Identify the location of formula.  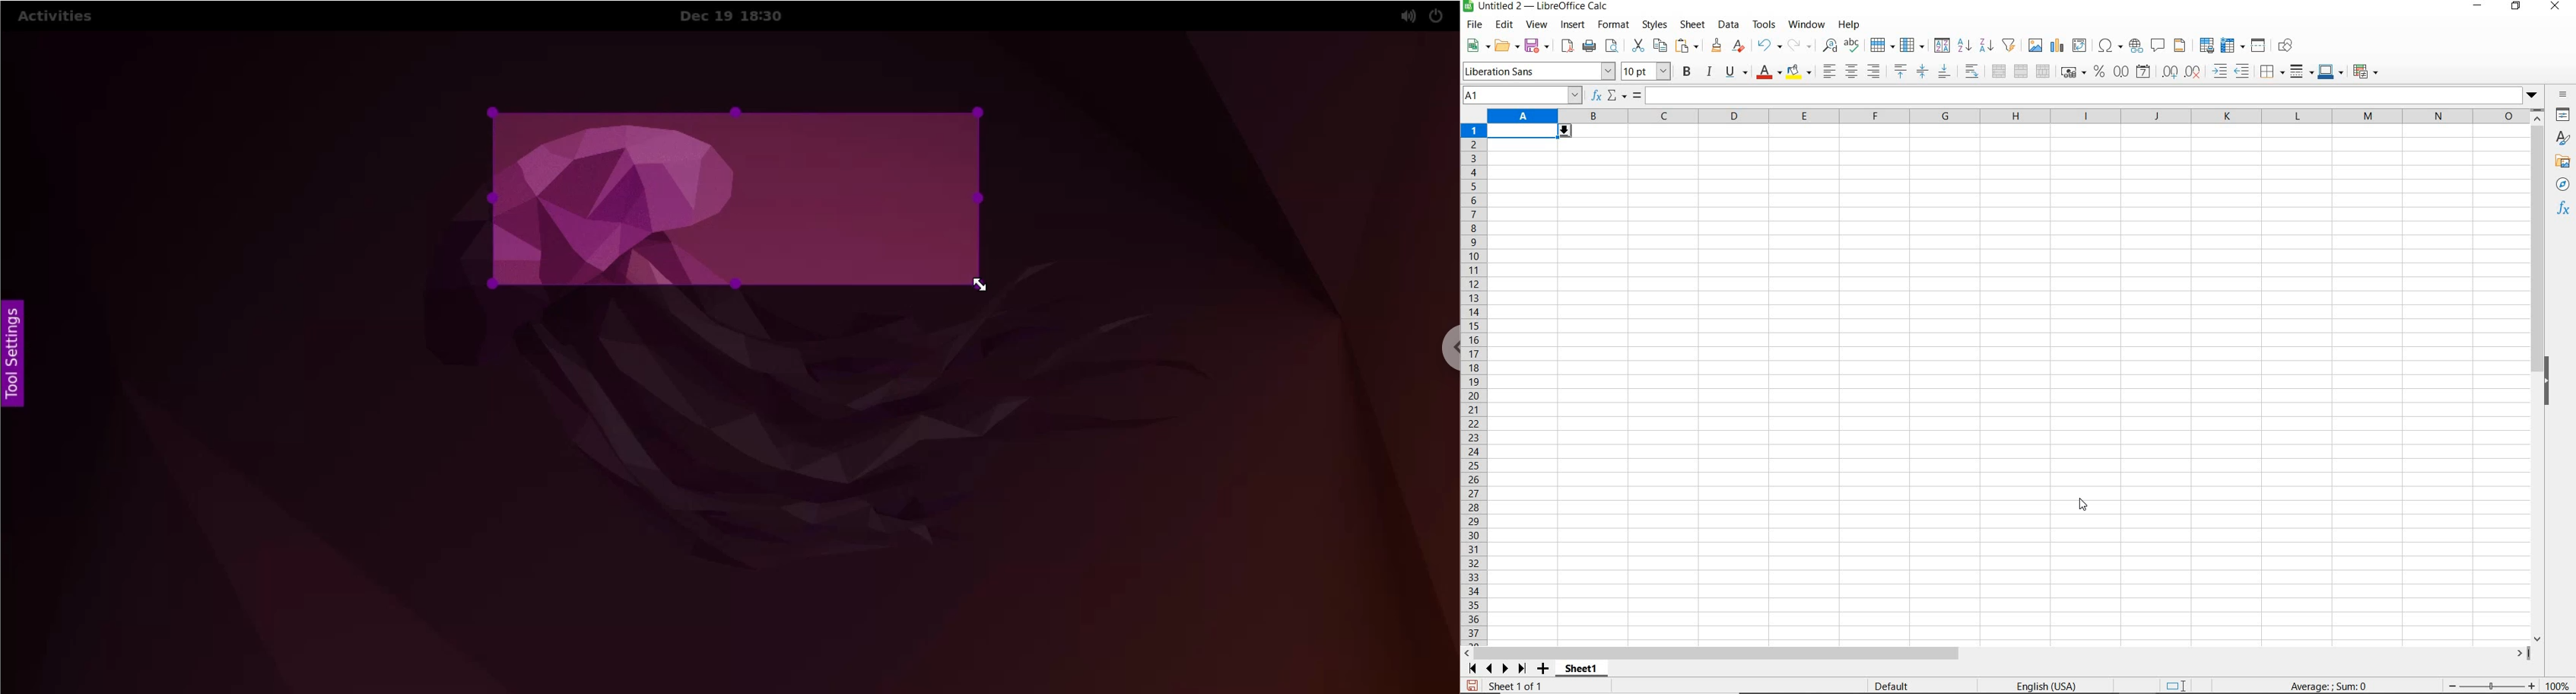
(2330, 685).